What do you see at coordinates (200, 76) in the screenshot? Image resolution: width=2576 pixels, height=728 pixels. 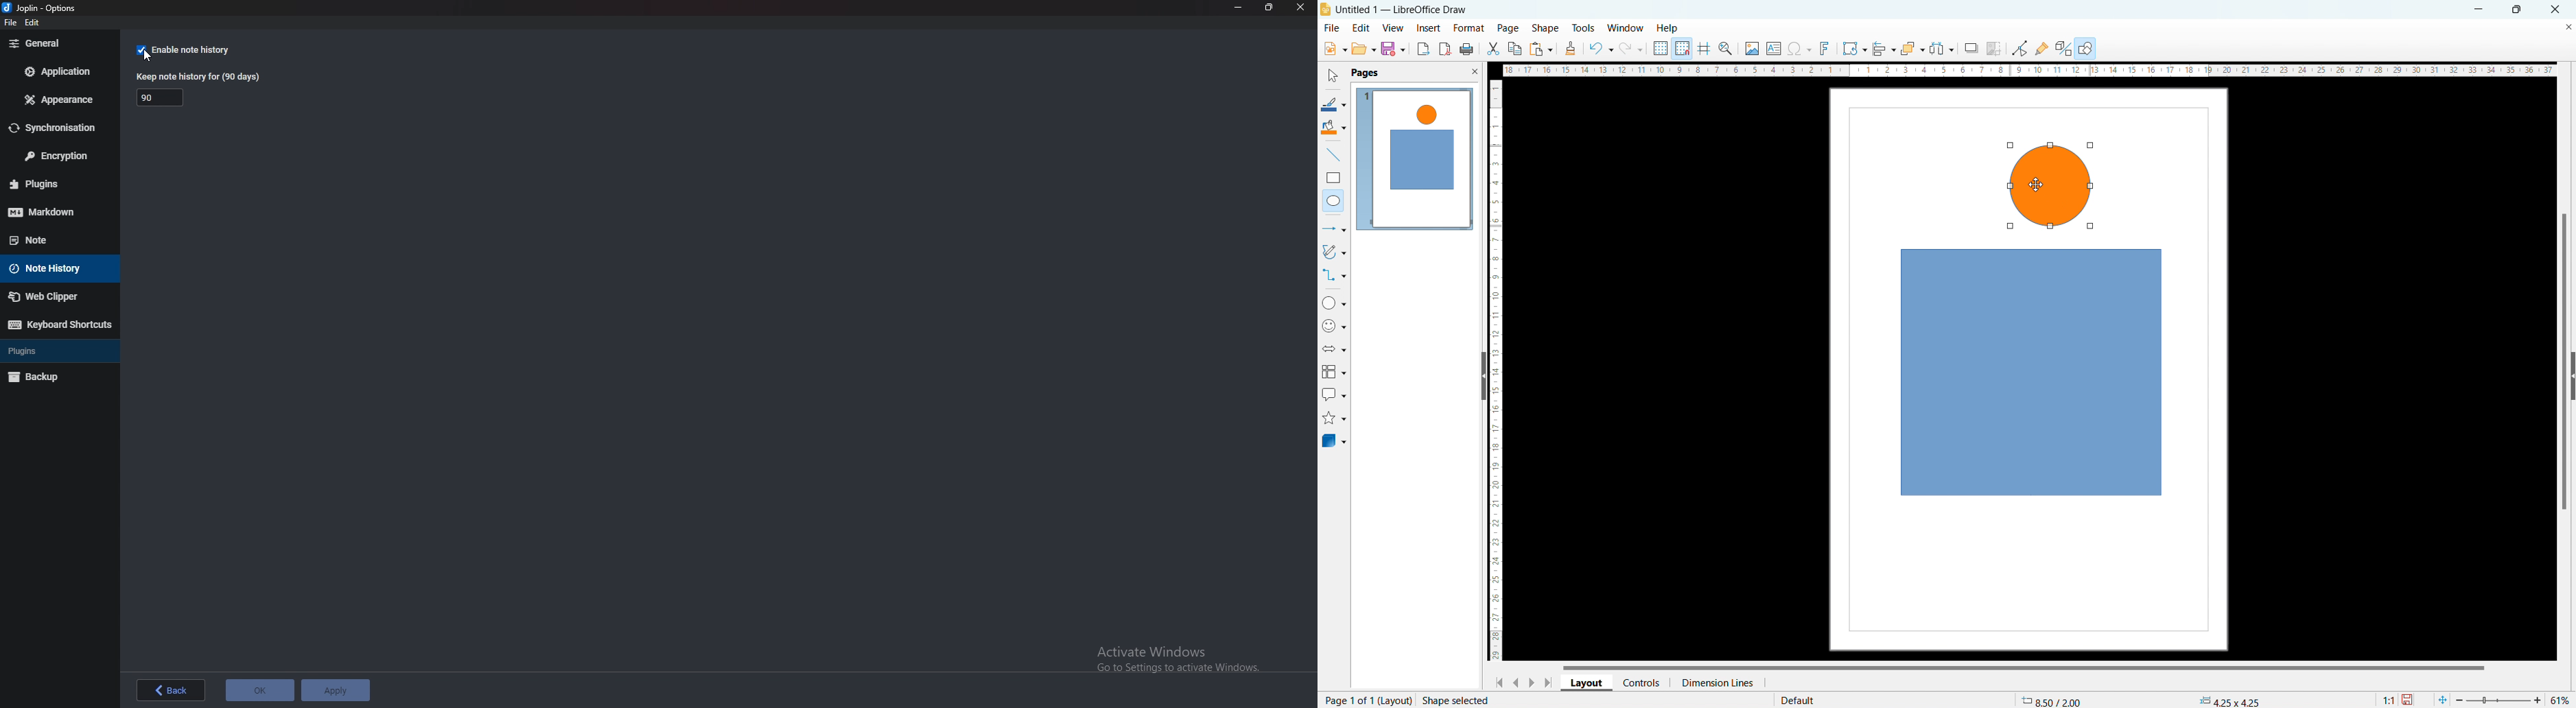 I see `Keep note history for` at bounding box center [200, 76].